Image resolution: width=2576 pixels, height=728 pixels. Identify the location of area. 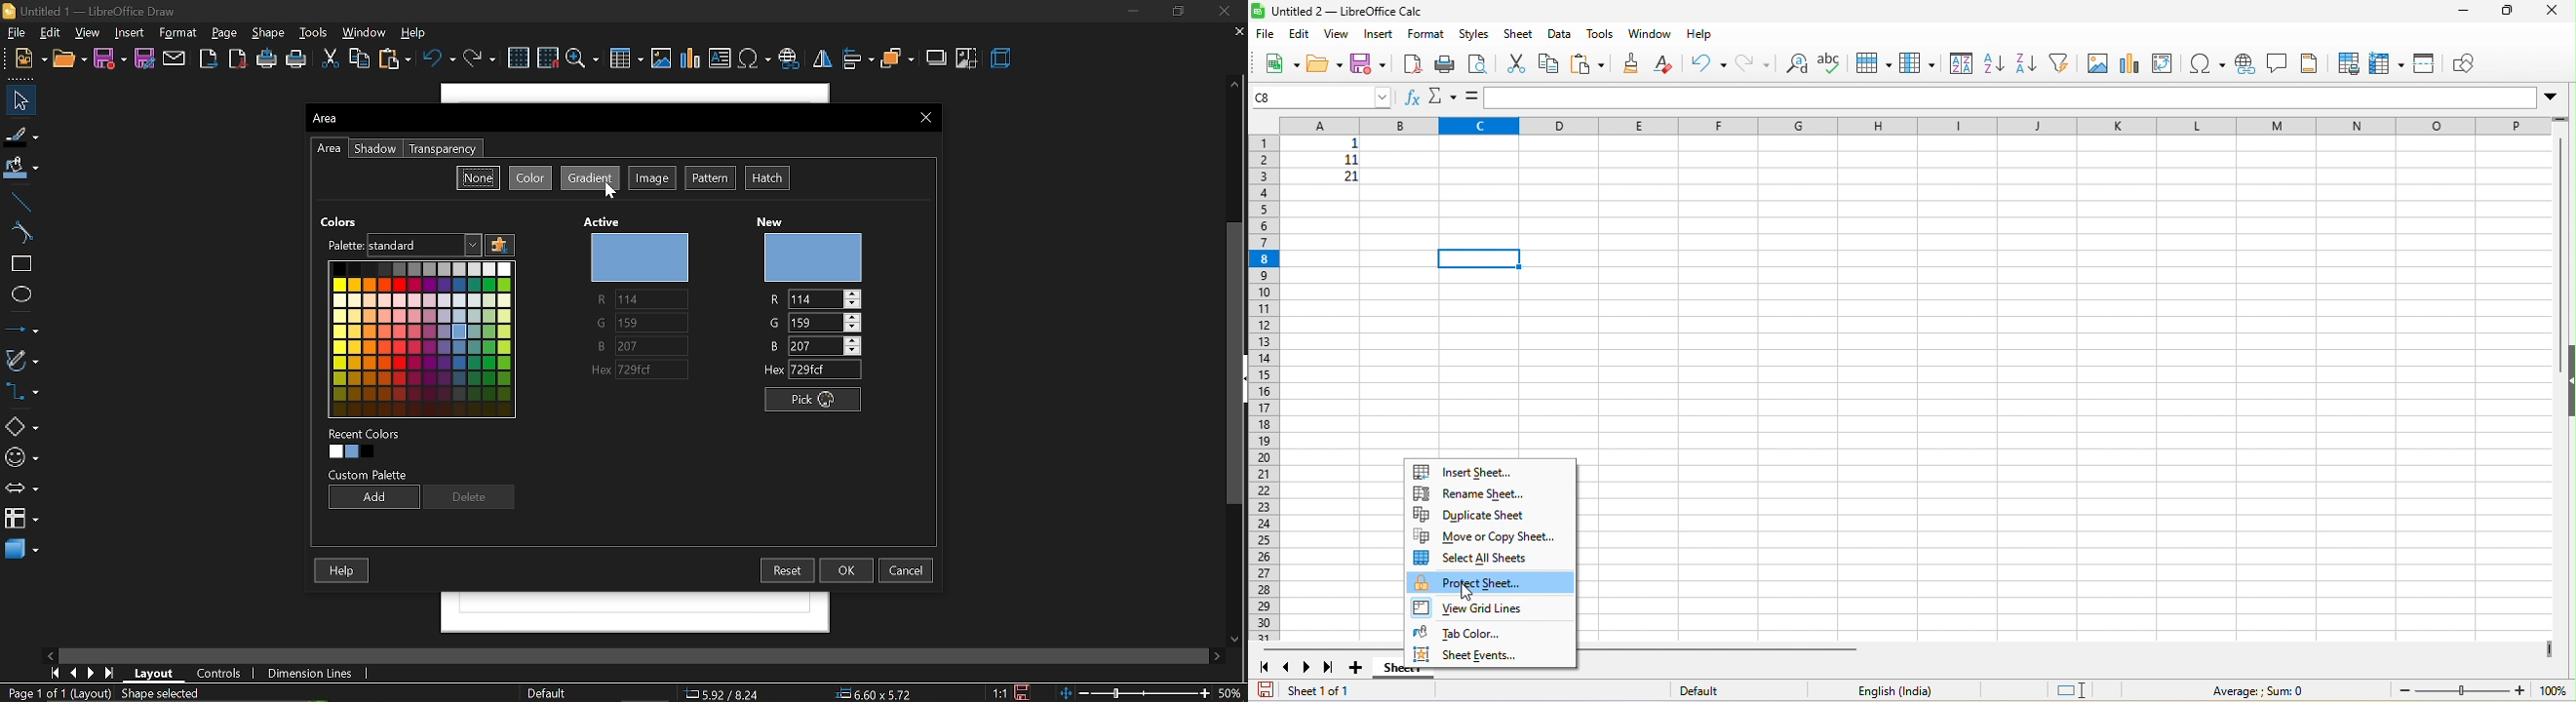
(329, 149).